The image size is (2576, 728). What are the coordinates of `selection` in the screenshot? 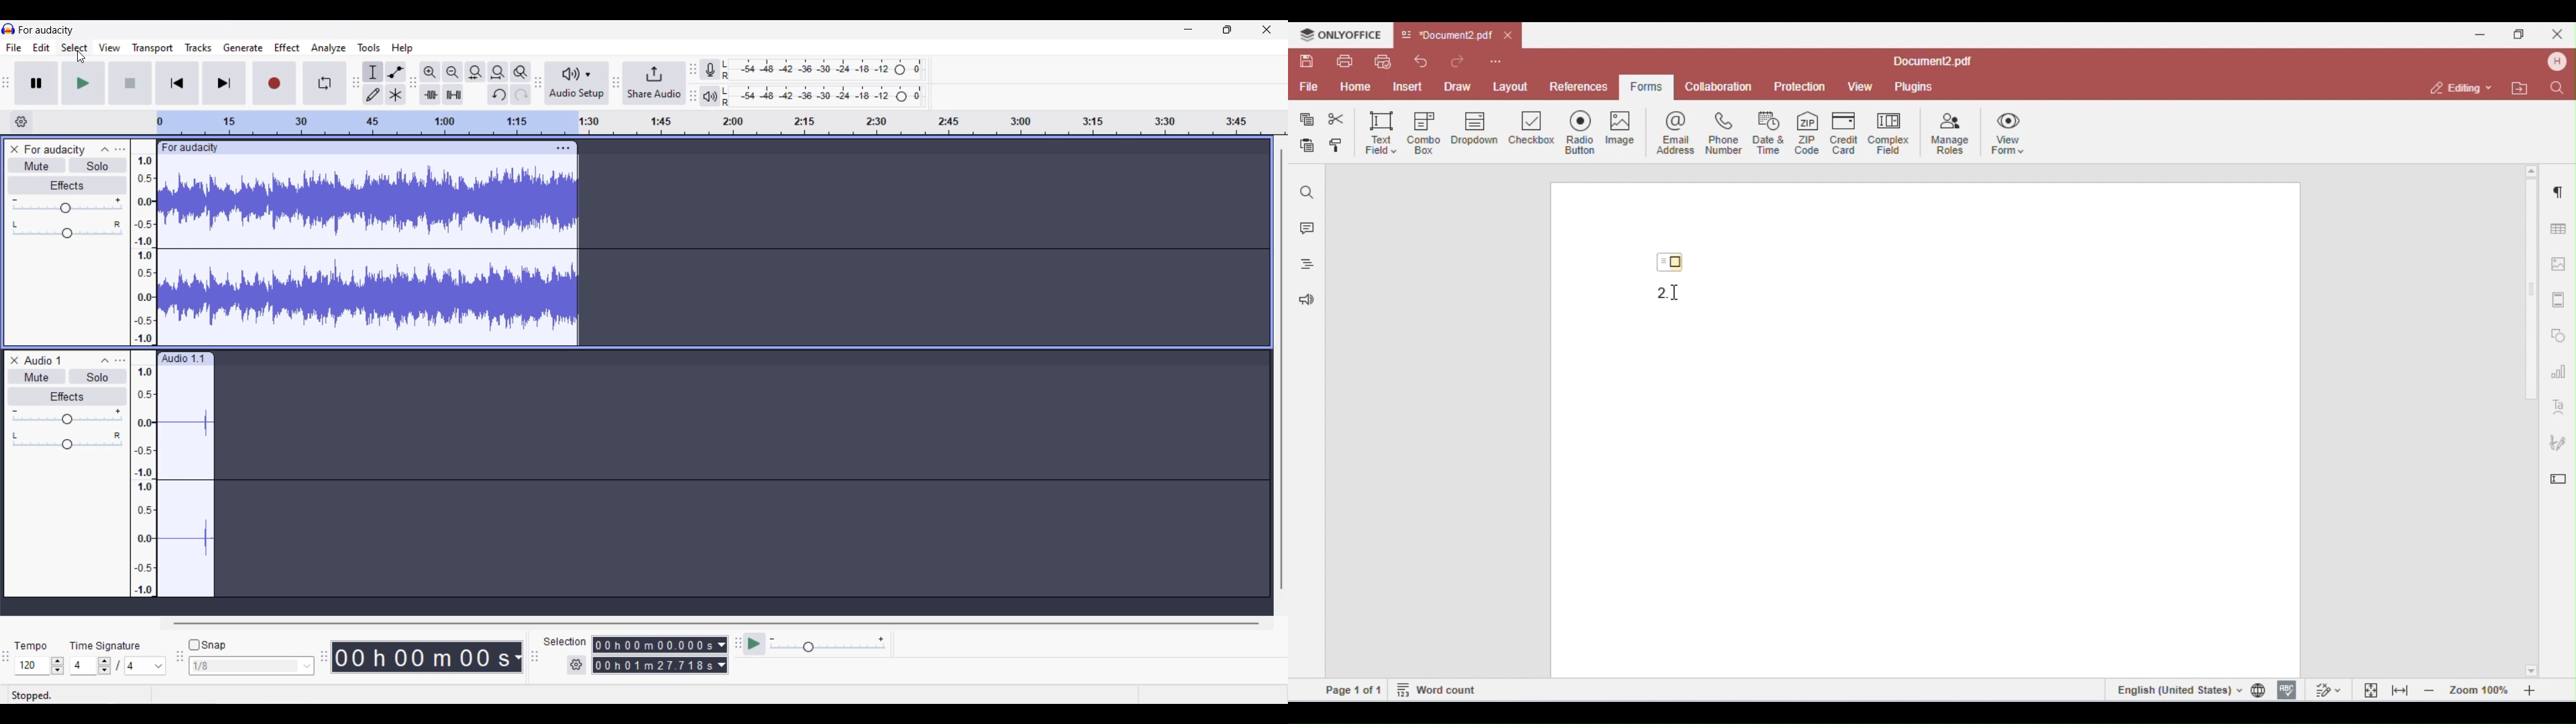 It's located at (565, 641).